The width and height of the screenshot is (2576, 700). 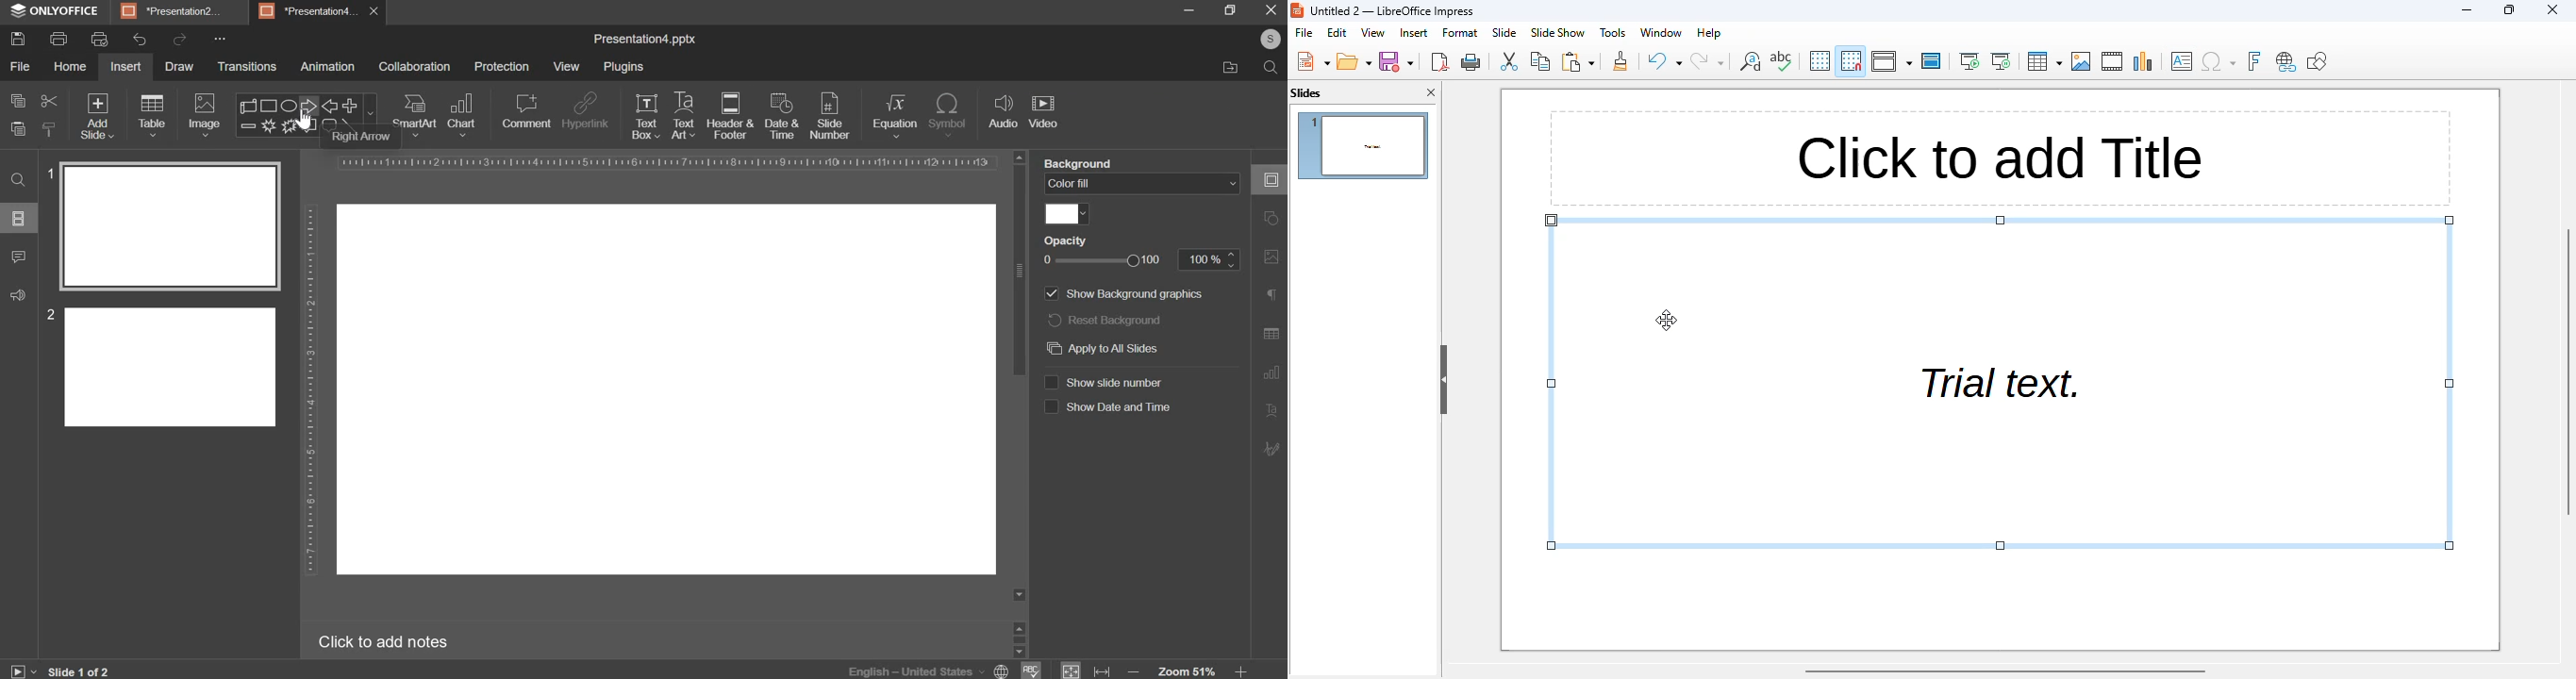 What do you see at coordinates (2183, 61) in the screenshot?
I see `insert text box` at bounding box center [2183, 61].